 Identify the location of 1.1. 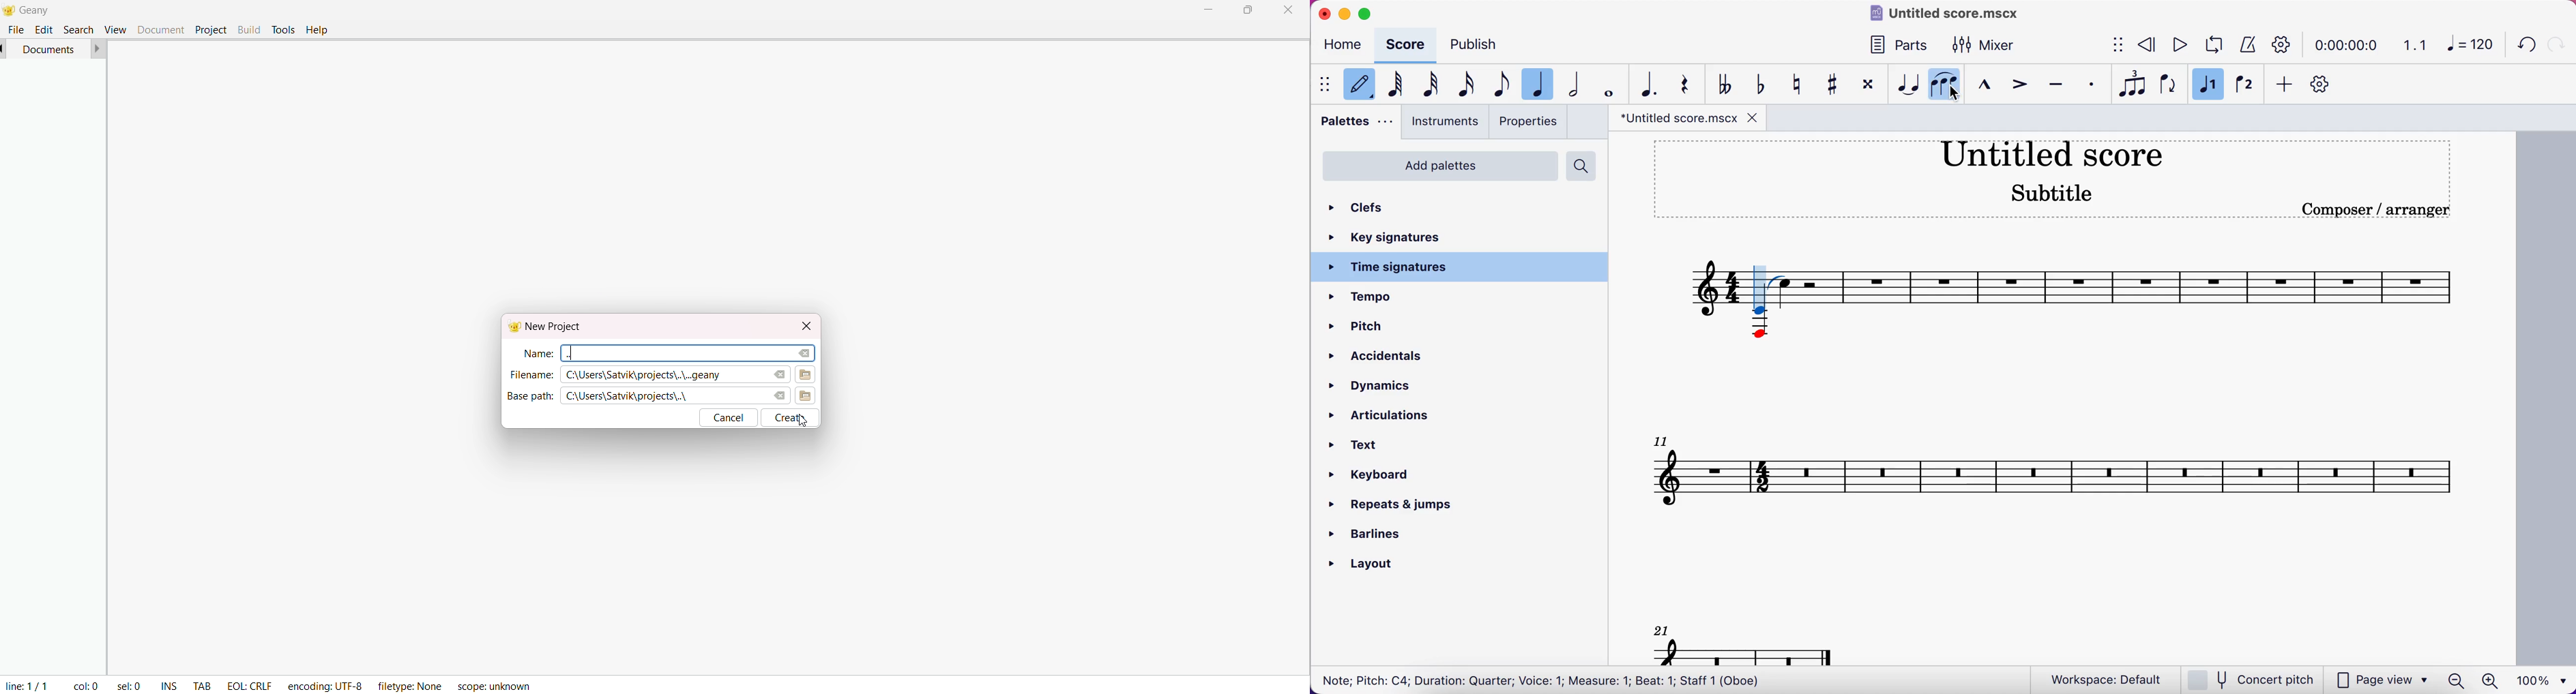
(2414, 44).